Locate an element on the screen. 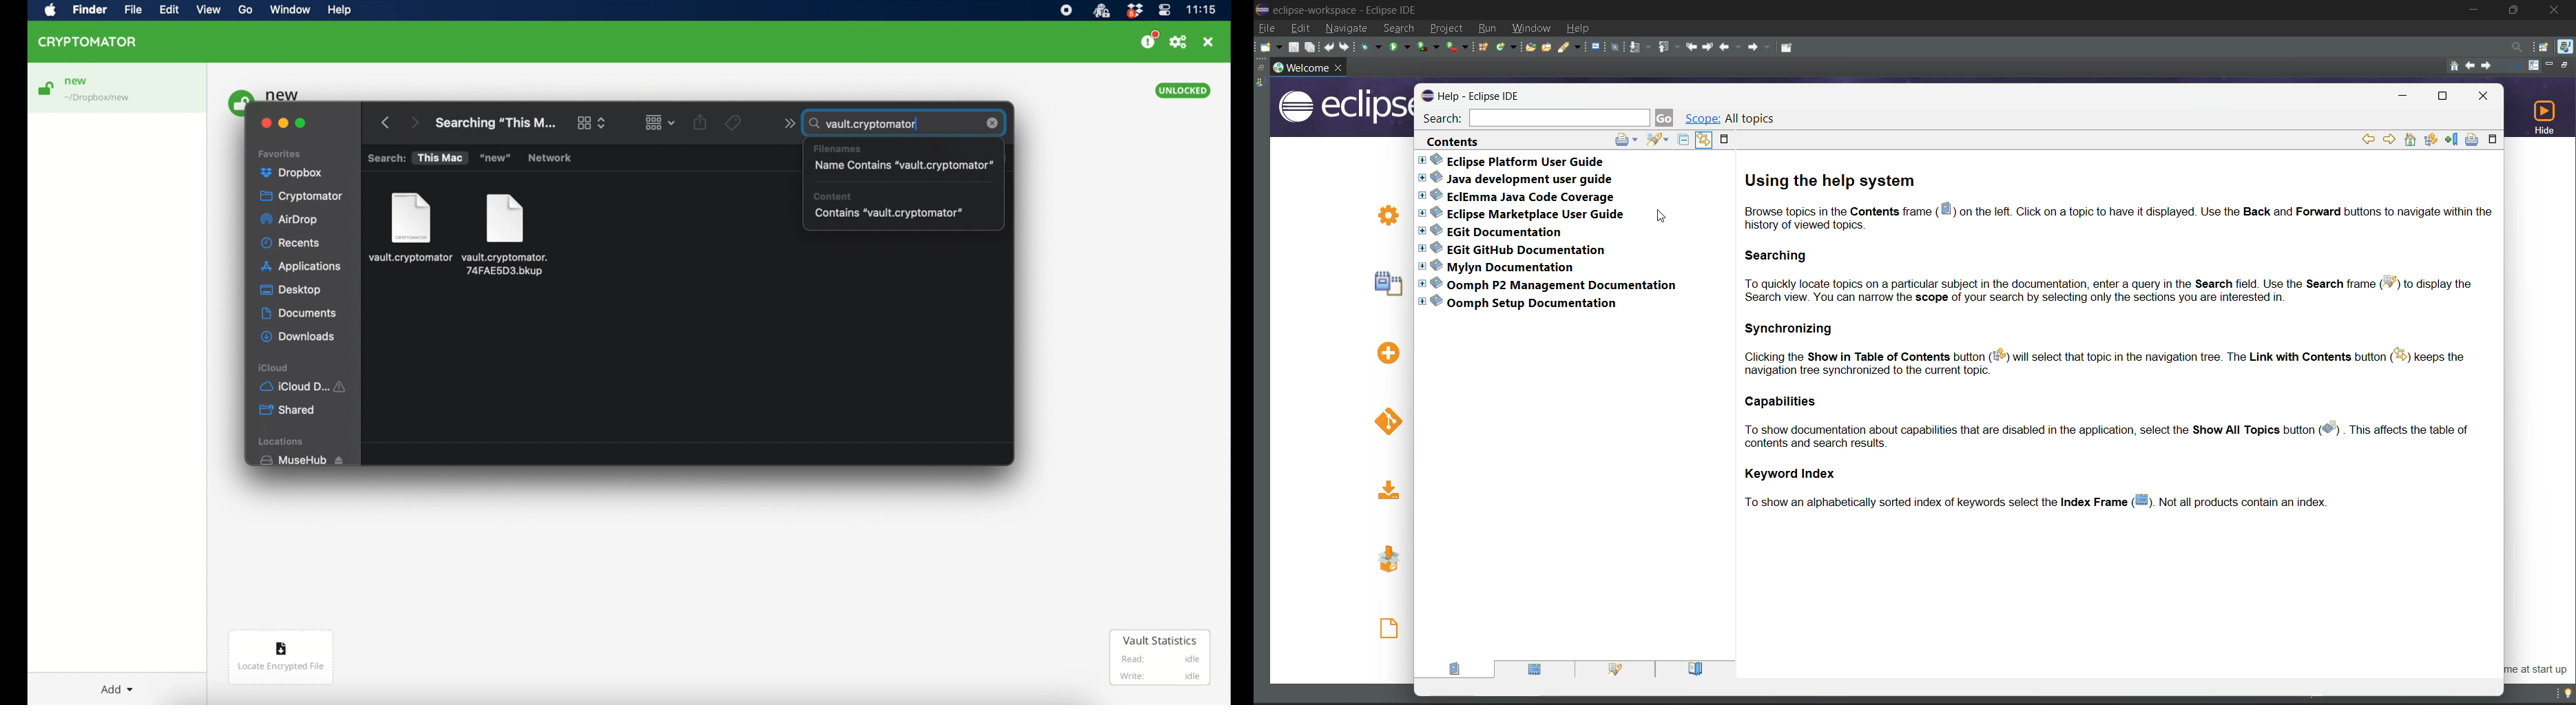  new java class is located at coordinates (1505, 47).